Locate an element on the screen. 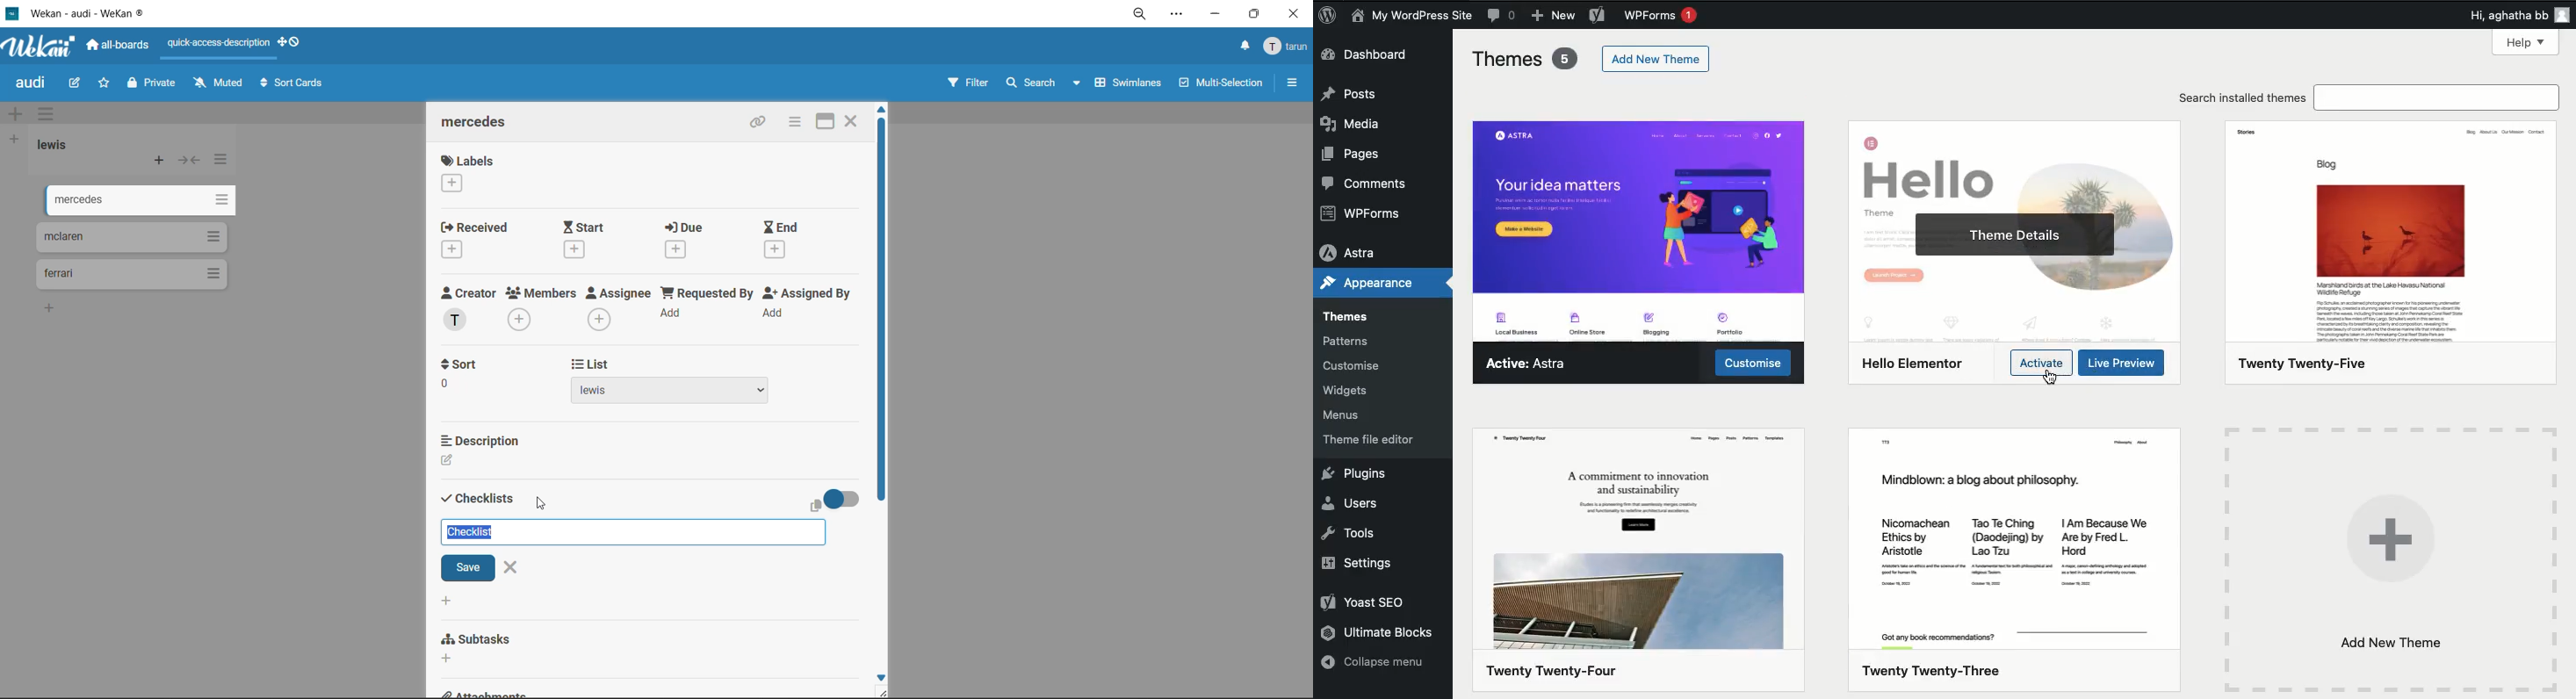  Add new theme is located at coordinates (1658, 59).